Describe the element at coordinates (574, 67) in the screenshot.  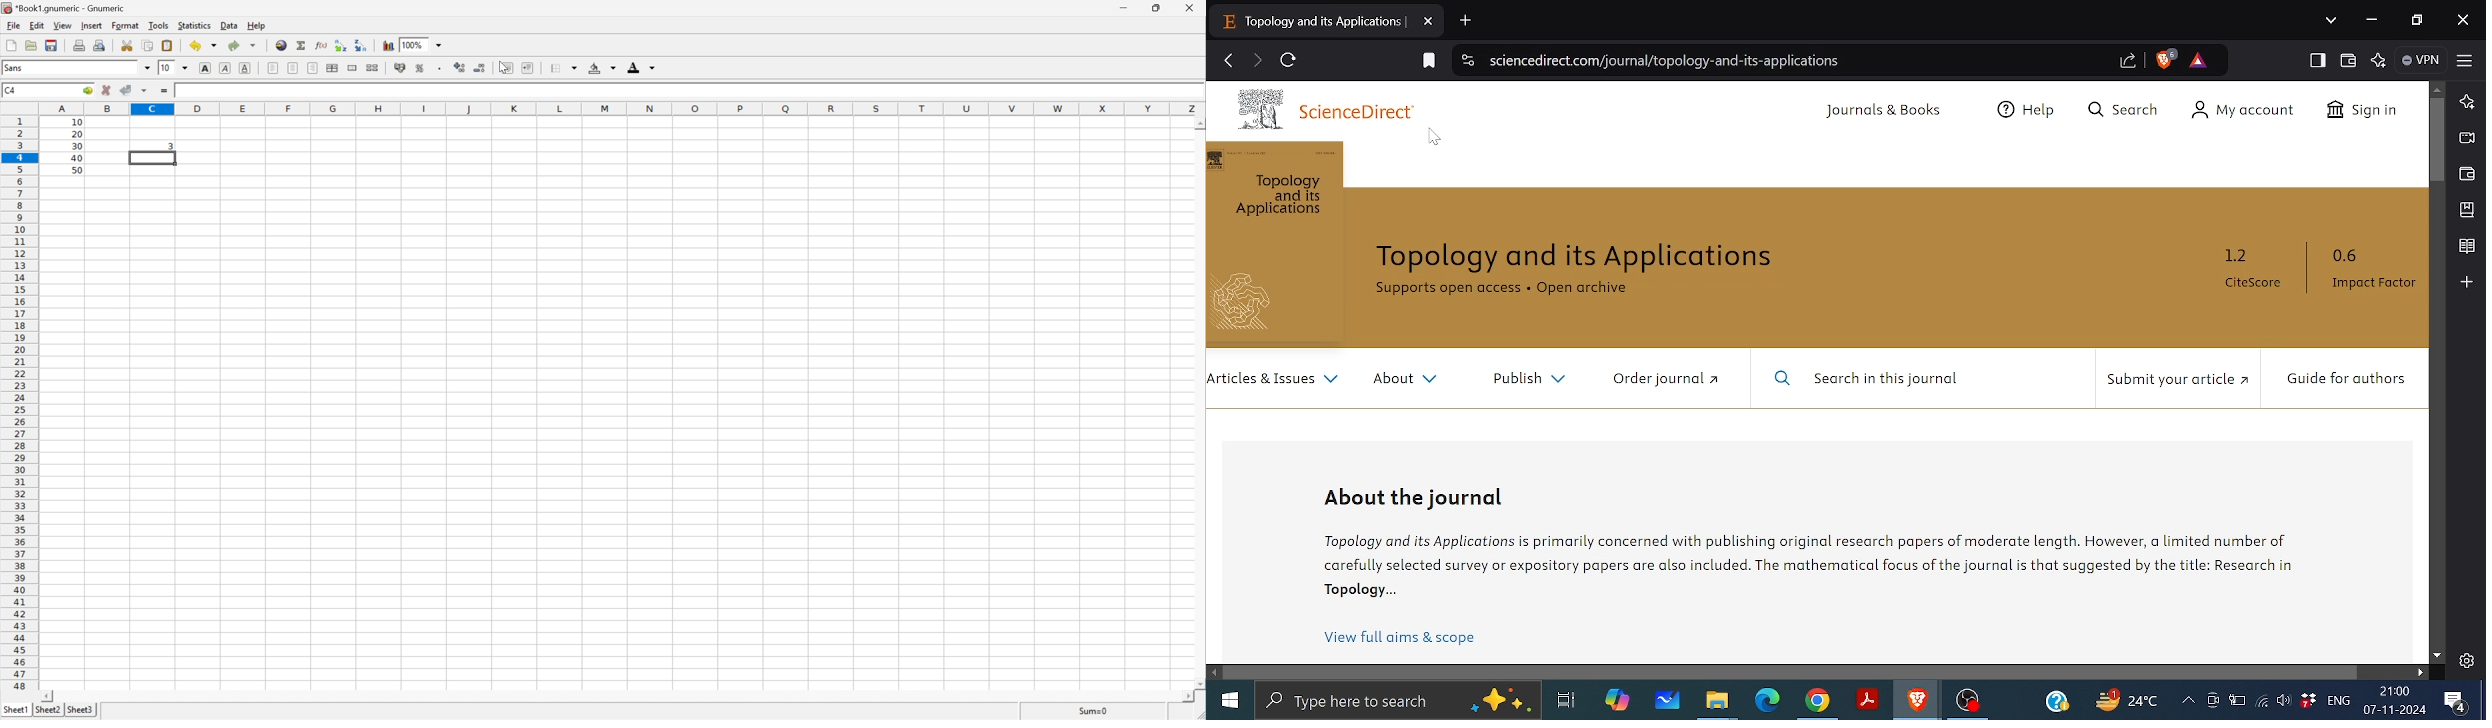
I see `Drop down` at that location.